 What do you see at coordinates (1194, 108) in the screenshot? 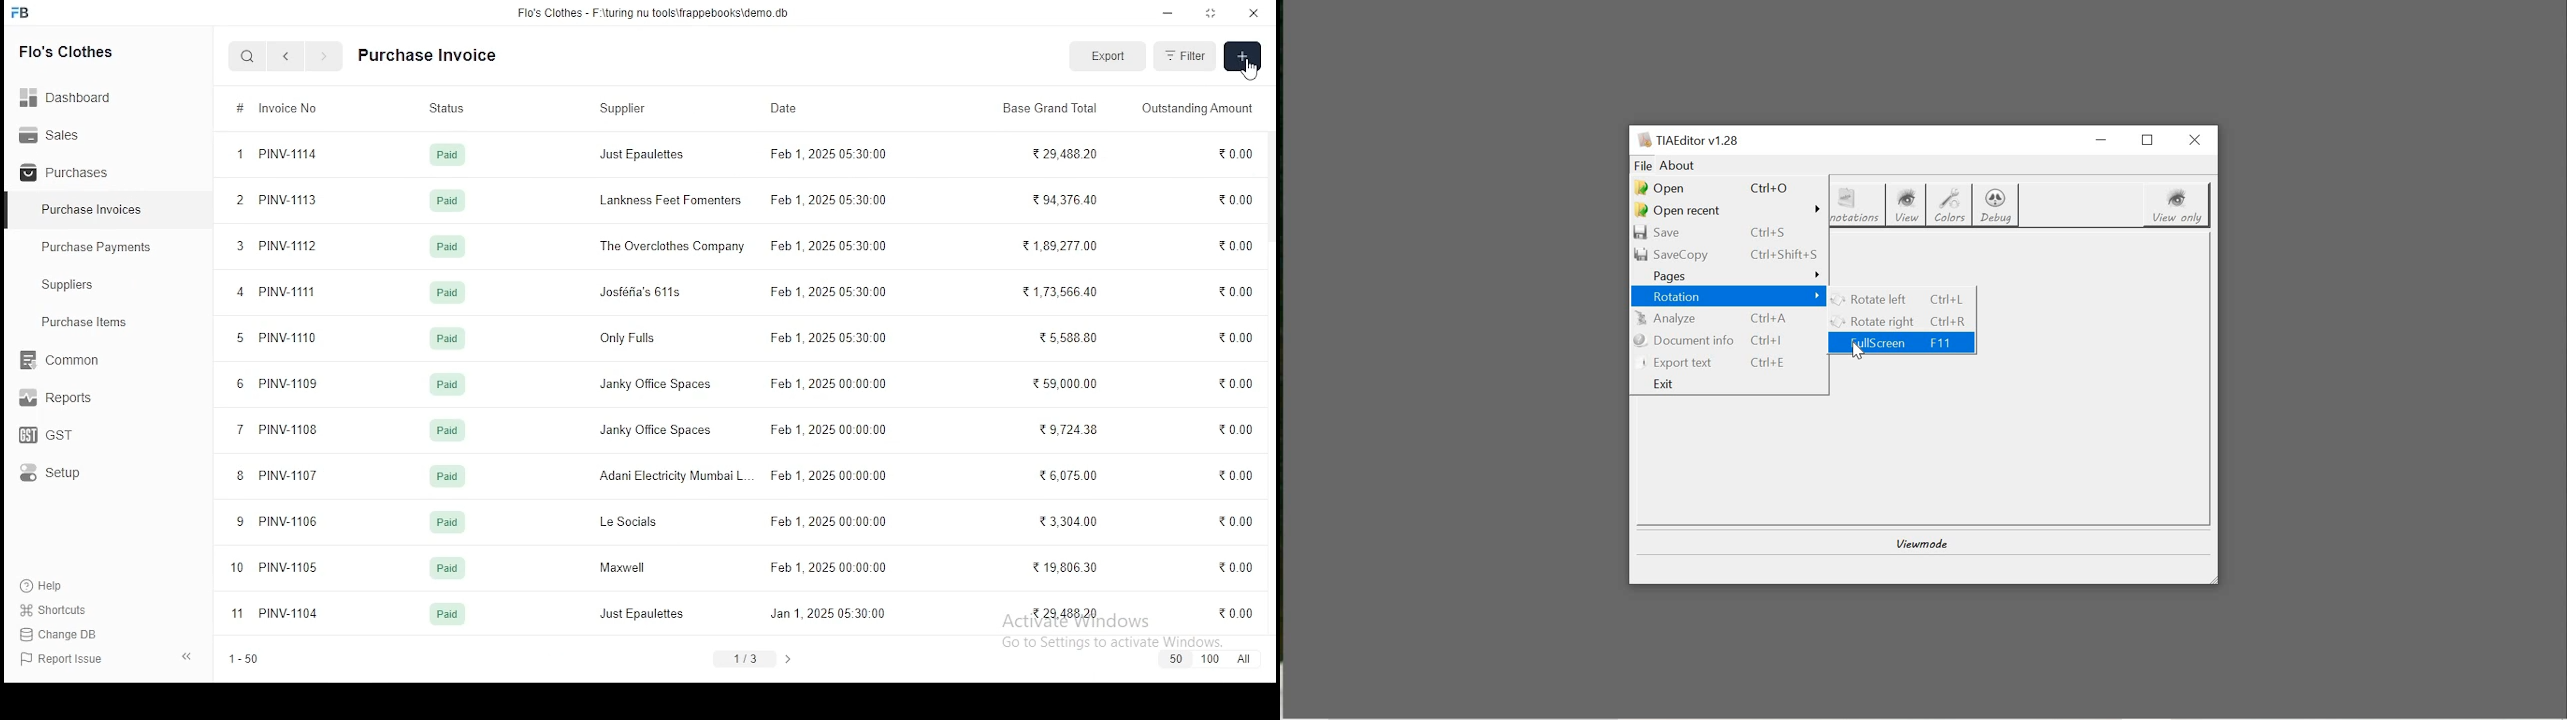
I see `outstanding amount` at bounding box center [1194, 108].